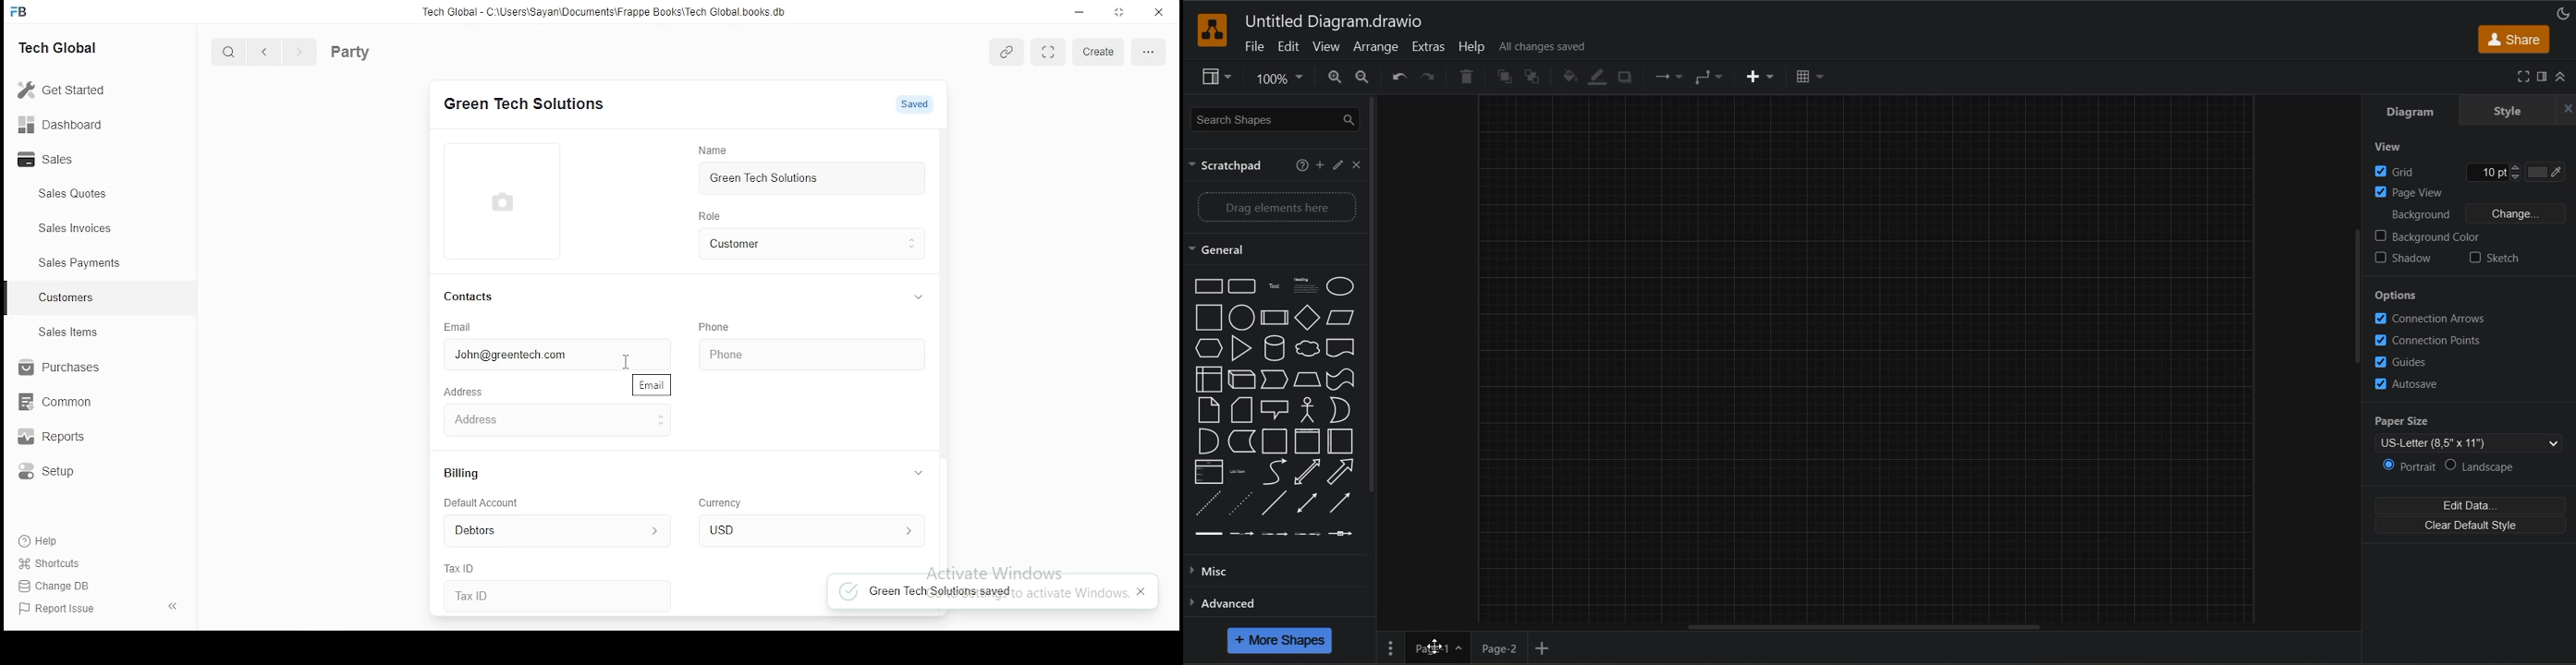 The image size is (2576, 672). Describe the element at coordinates (55, 404) in the screenshot. I see `common` at that location.